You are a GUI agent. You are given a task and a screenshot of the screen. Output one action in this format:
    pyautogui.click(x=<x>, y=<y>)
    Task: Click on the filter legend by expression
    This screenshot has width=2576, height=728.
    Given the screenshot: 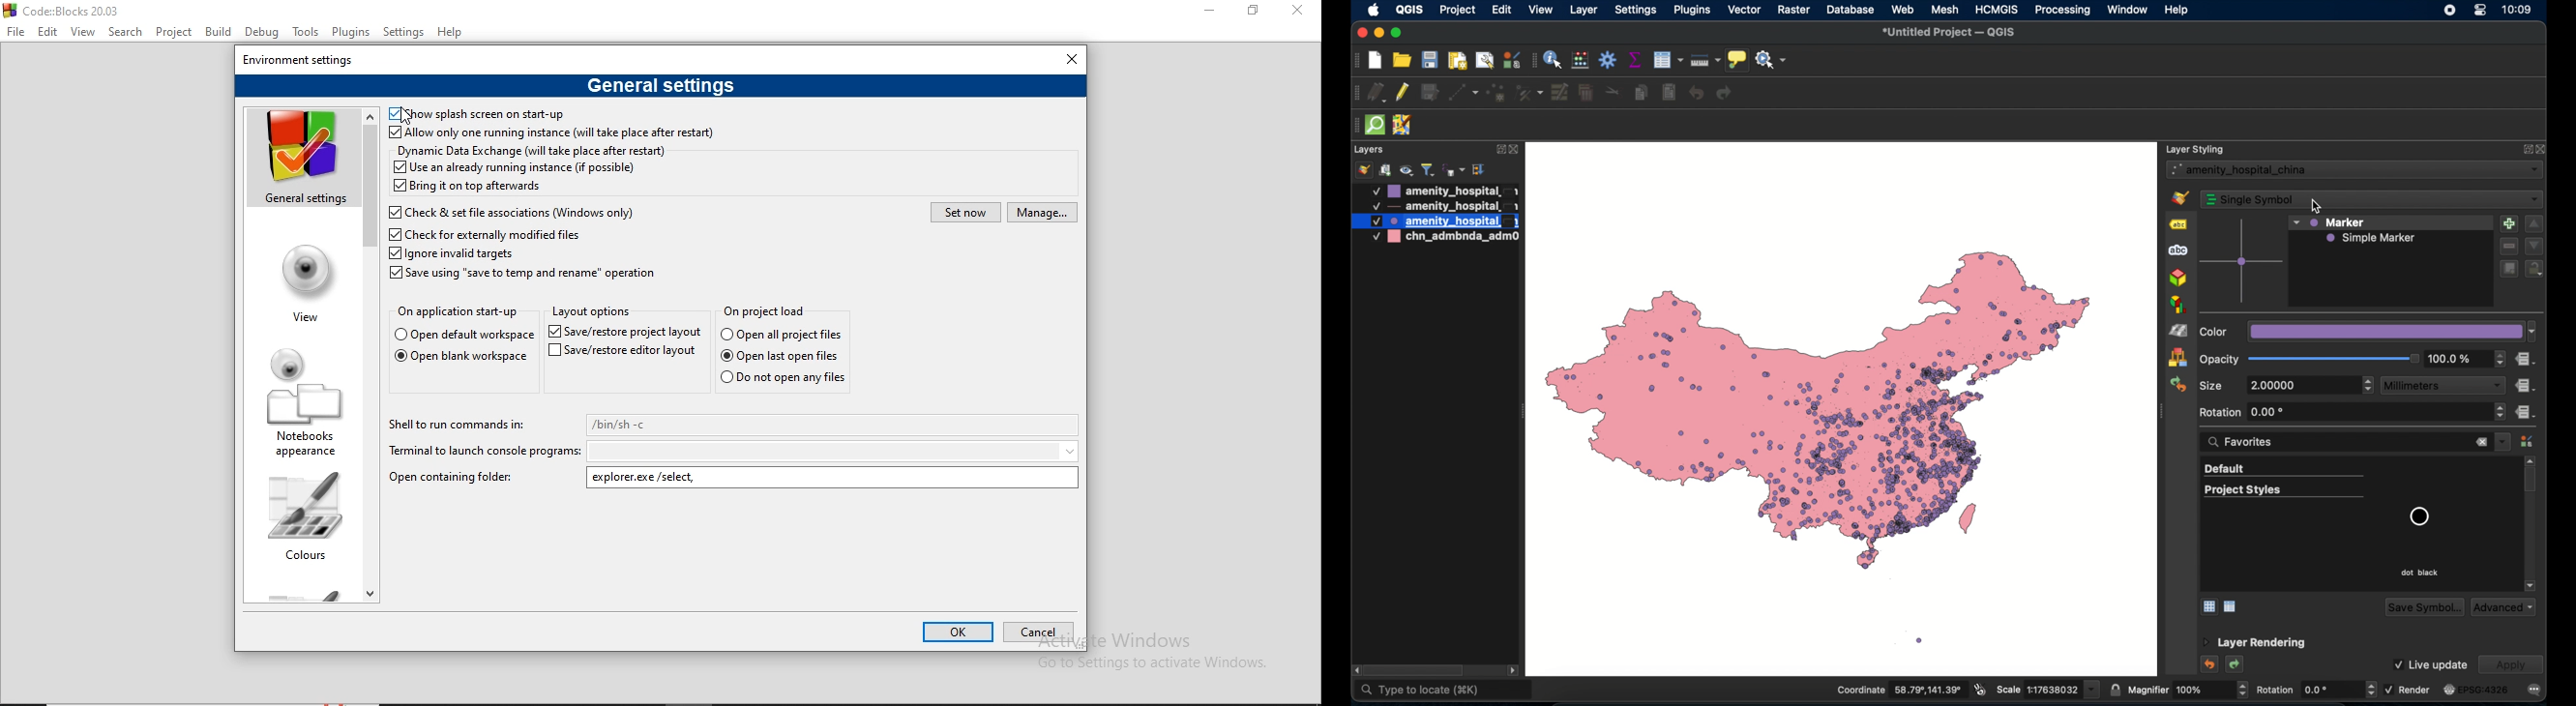 What is the action you would take?
    pyautogui.click(x=1453, y=170)
    